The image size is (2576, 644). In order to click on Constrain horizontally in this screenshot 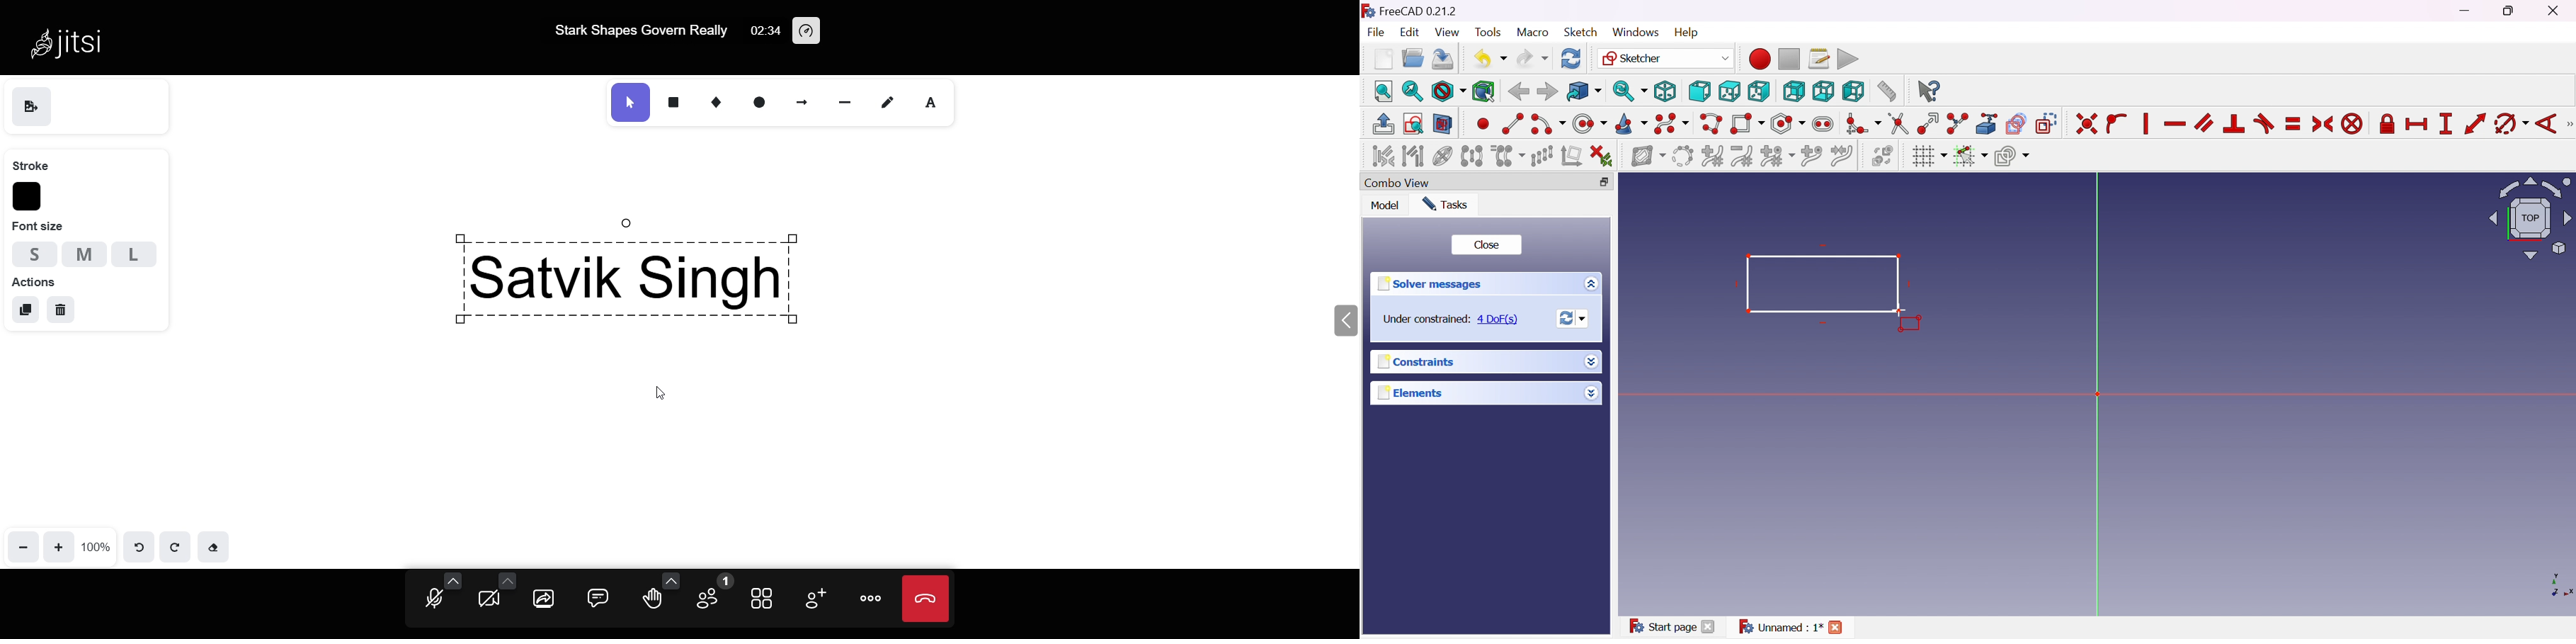, I will do `click(2176, 124)`.